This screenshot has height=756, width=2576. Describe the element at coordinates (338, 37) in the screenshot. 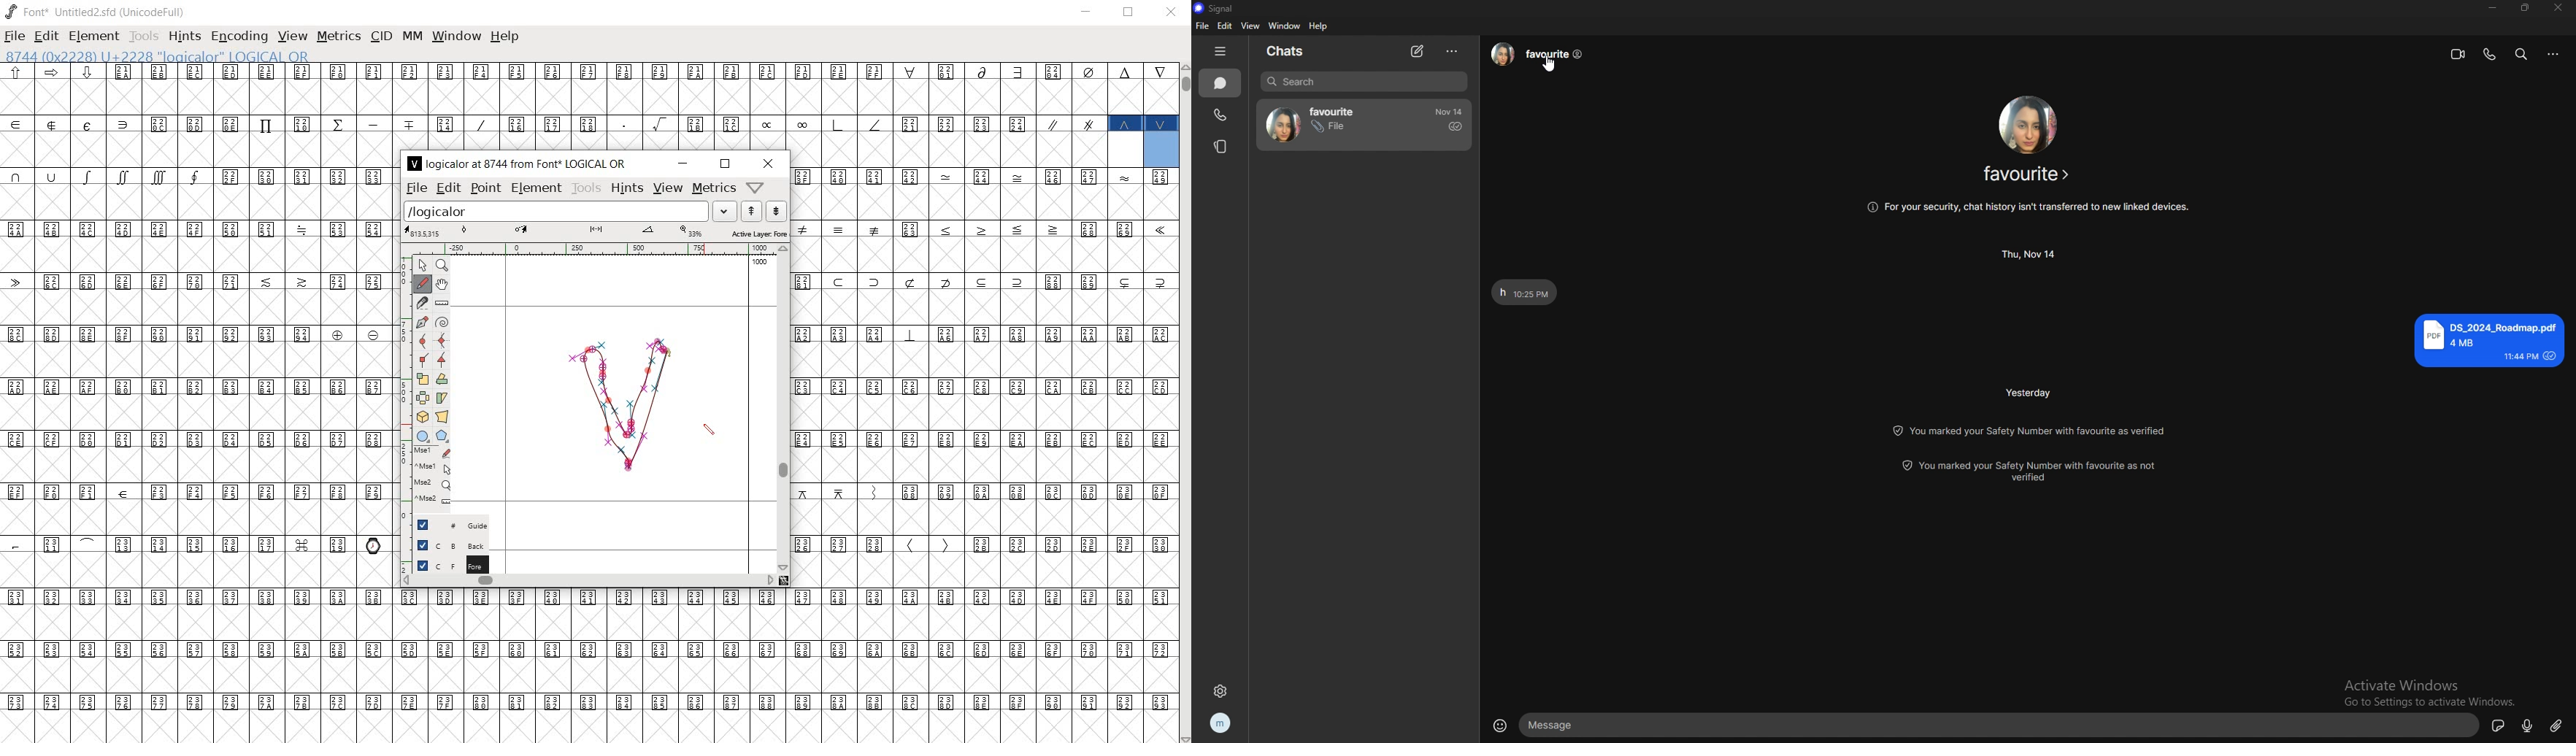

I see `metrics` at that location.